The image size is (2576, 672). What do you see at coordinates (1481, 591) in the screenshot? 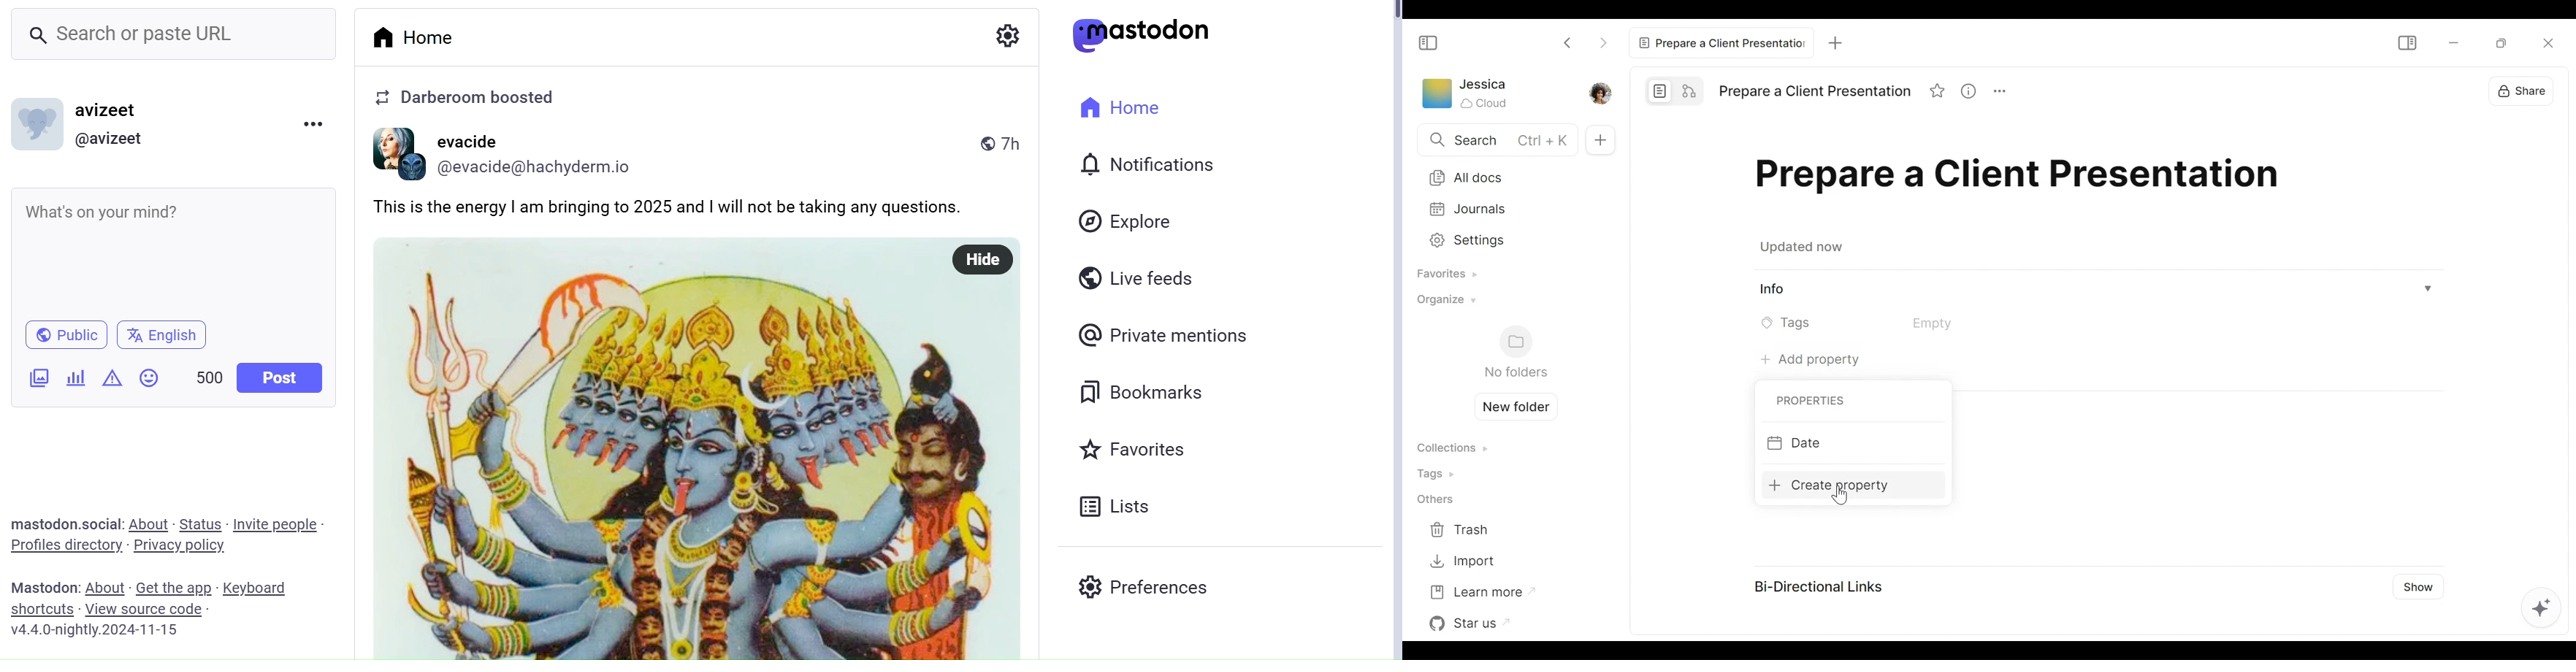
I see `Learn more` at bounding box center [1481, 591].